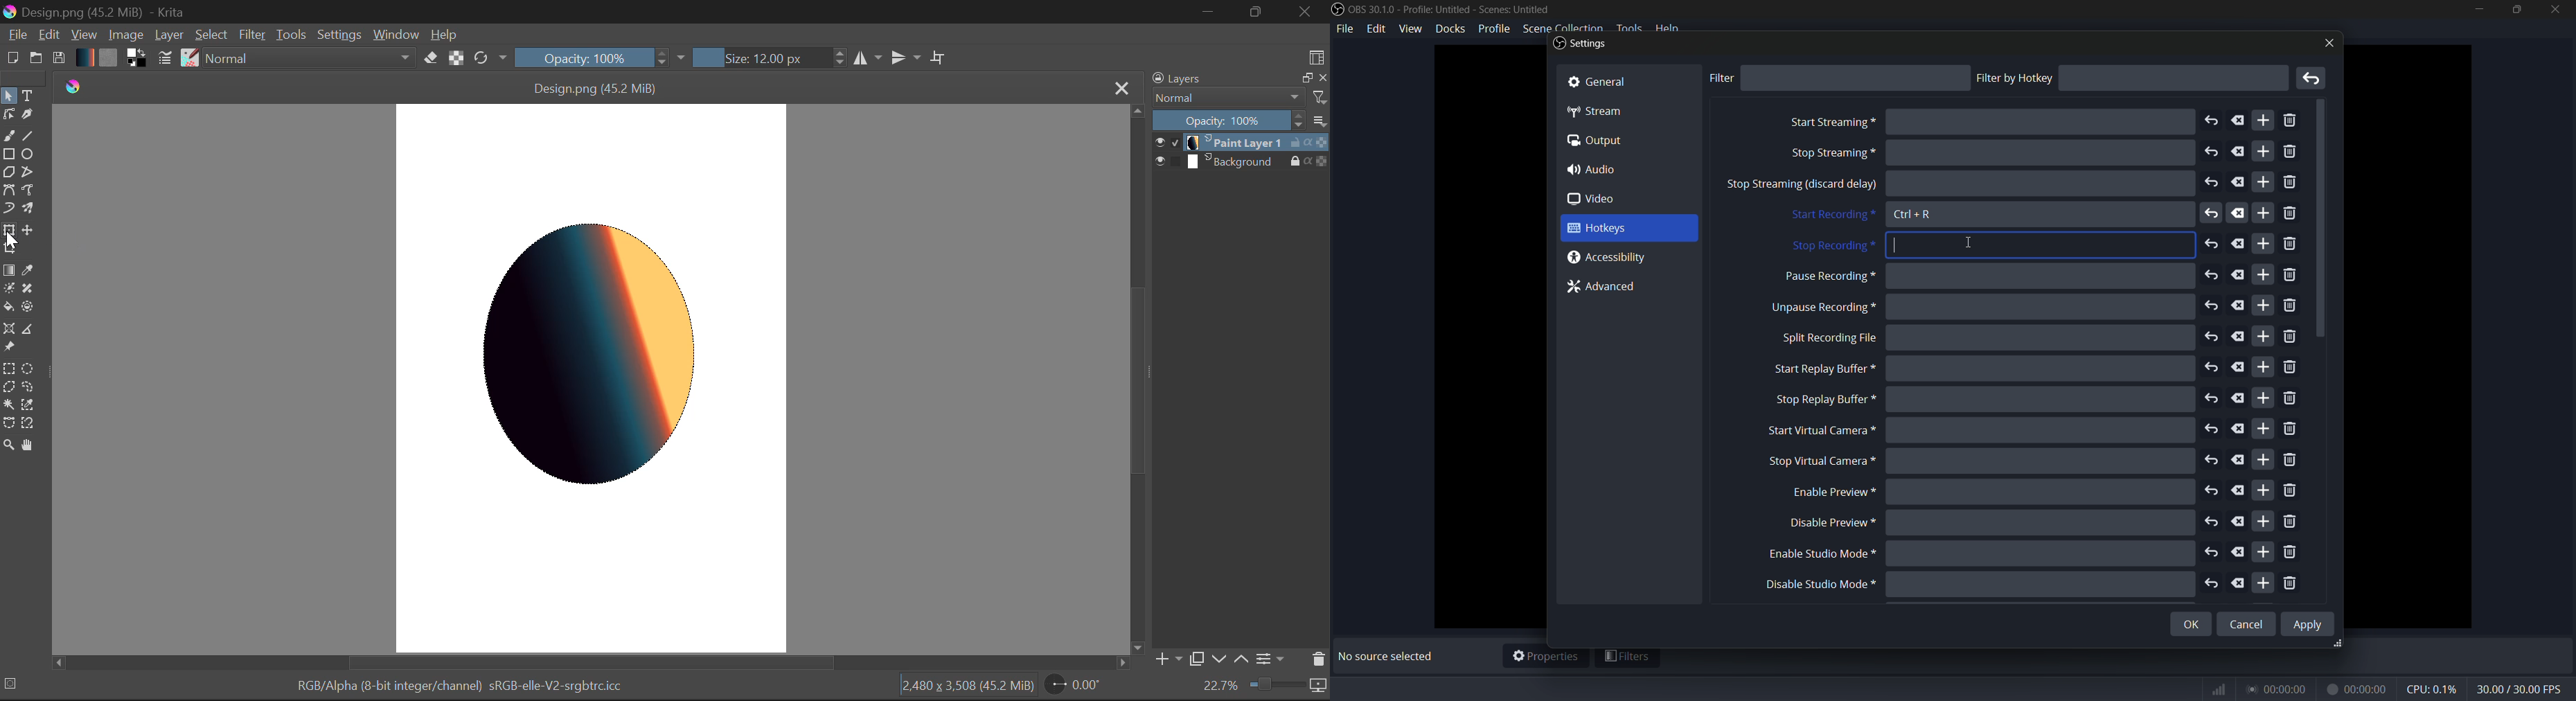 This screenshot has width=2576, height=728. I want to click on stop replay buffer, so click(1824, 400).